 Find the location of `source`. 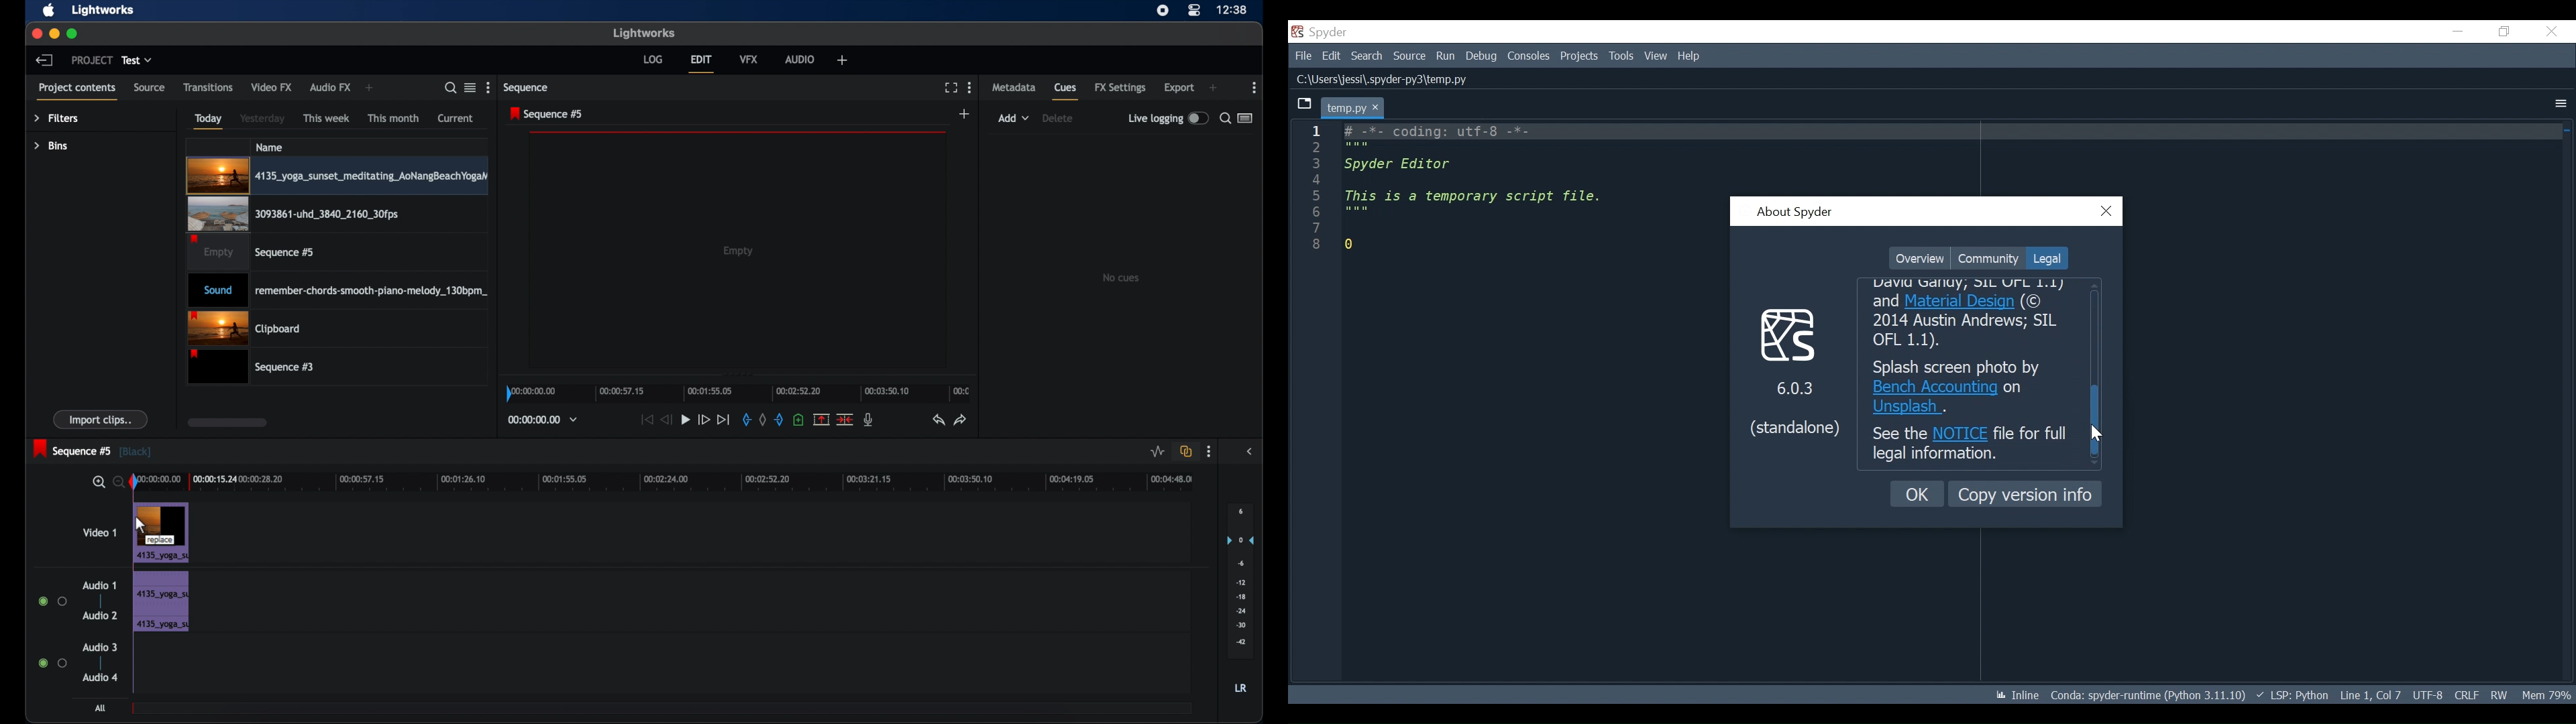

source is located at coordinates (149, 88).